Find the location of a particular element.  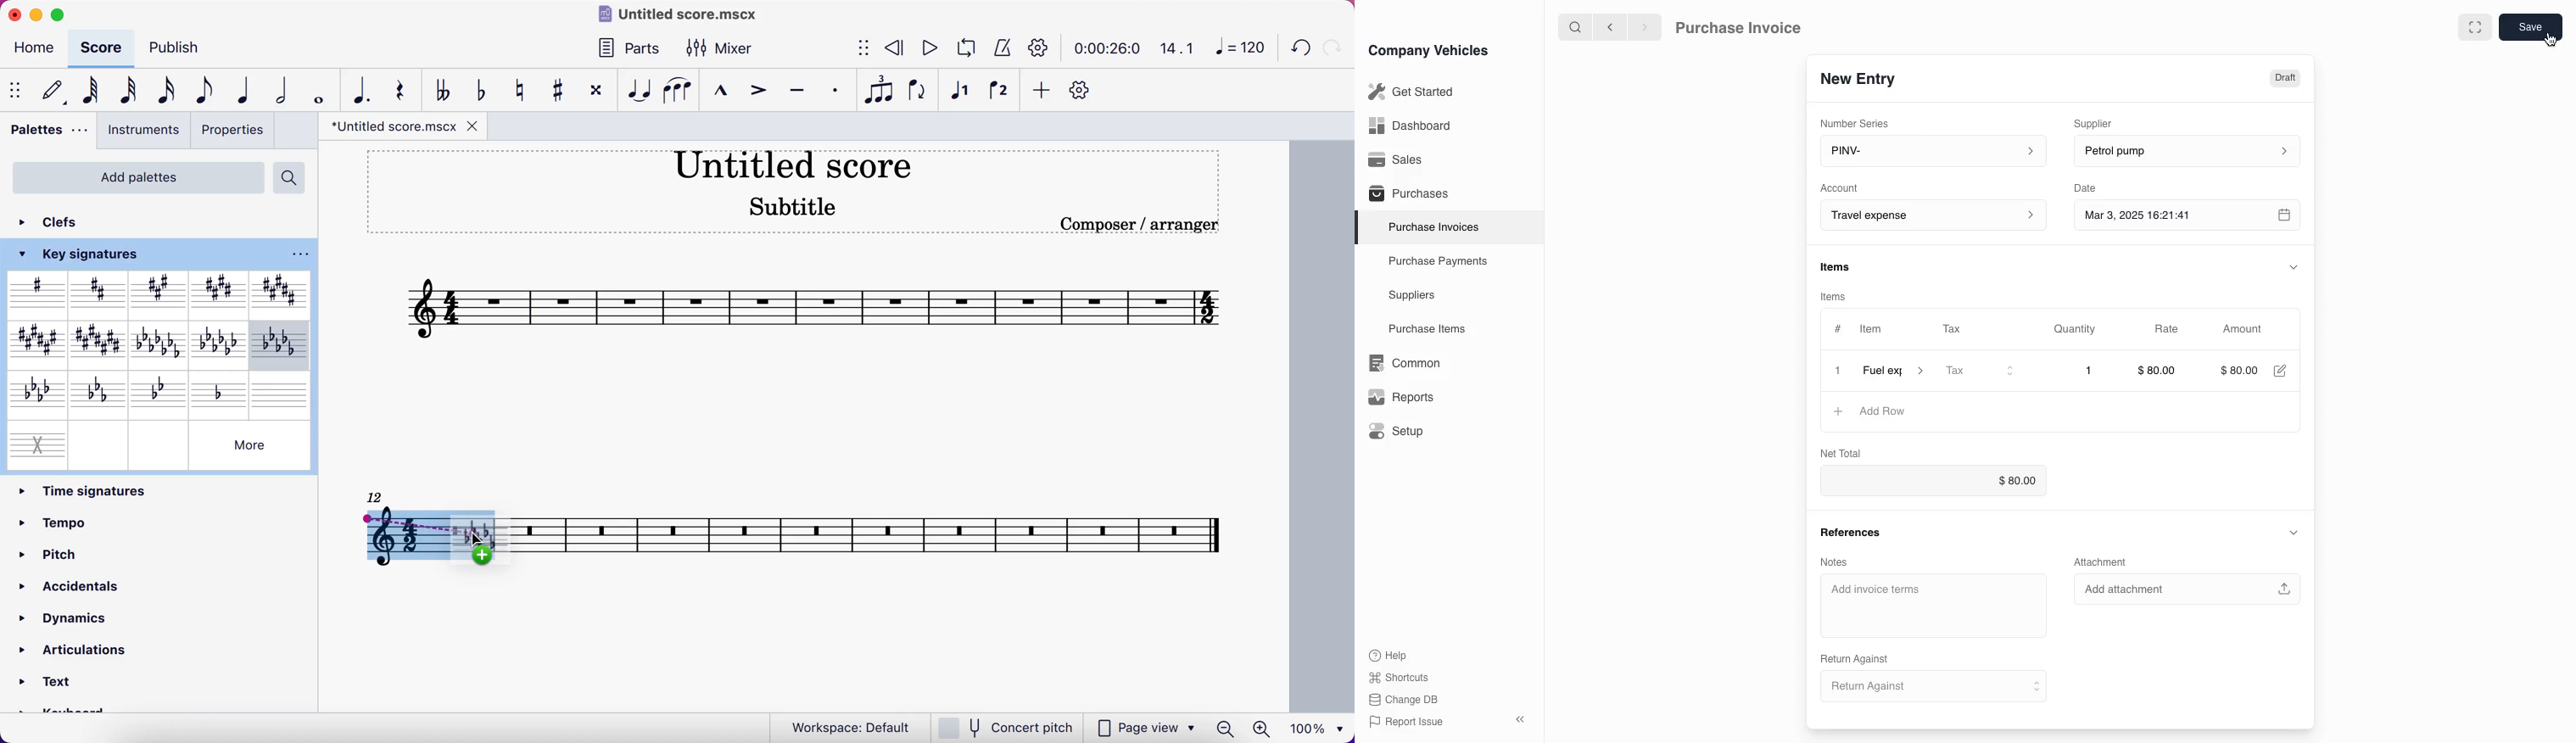

Return Against is located at coordinates (1860, 657).